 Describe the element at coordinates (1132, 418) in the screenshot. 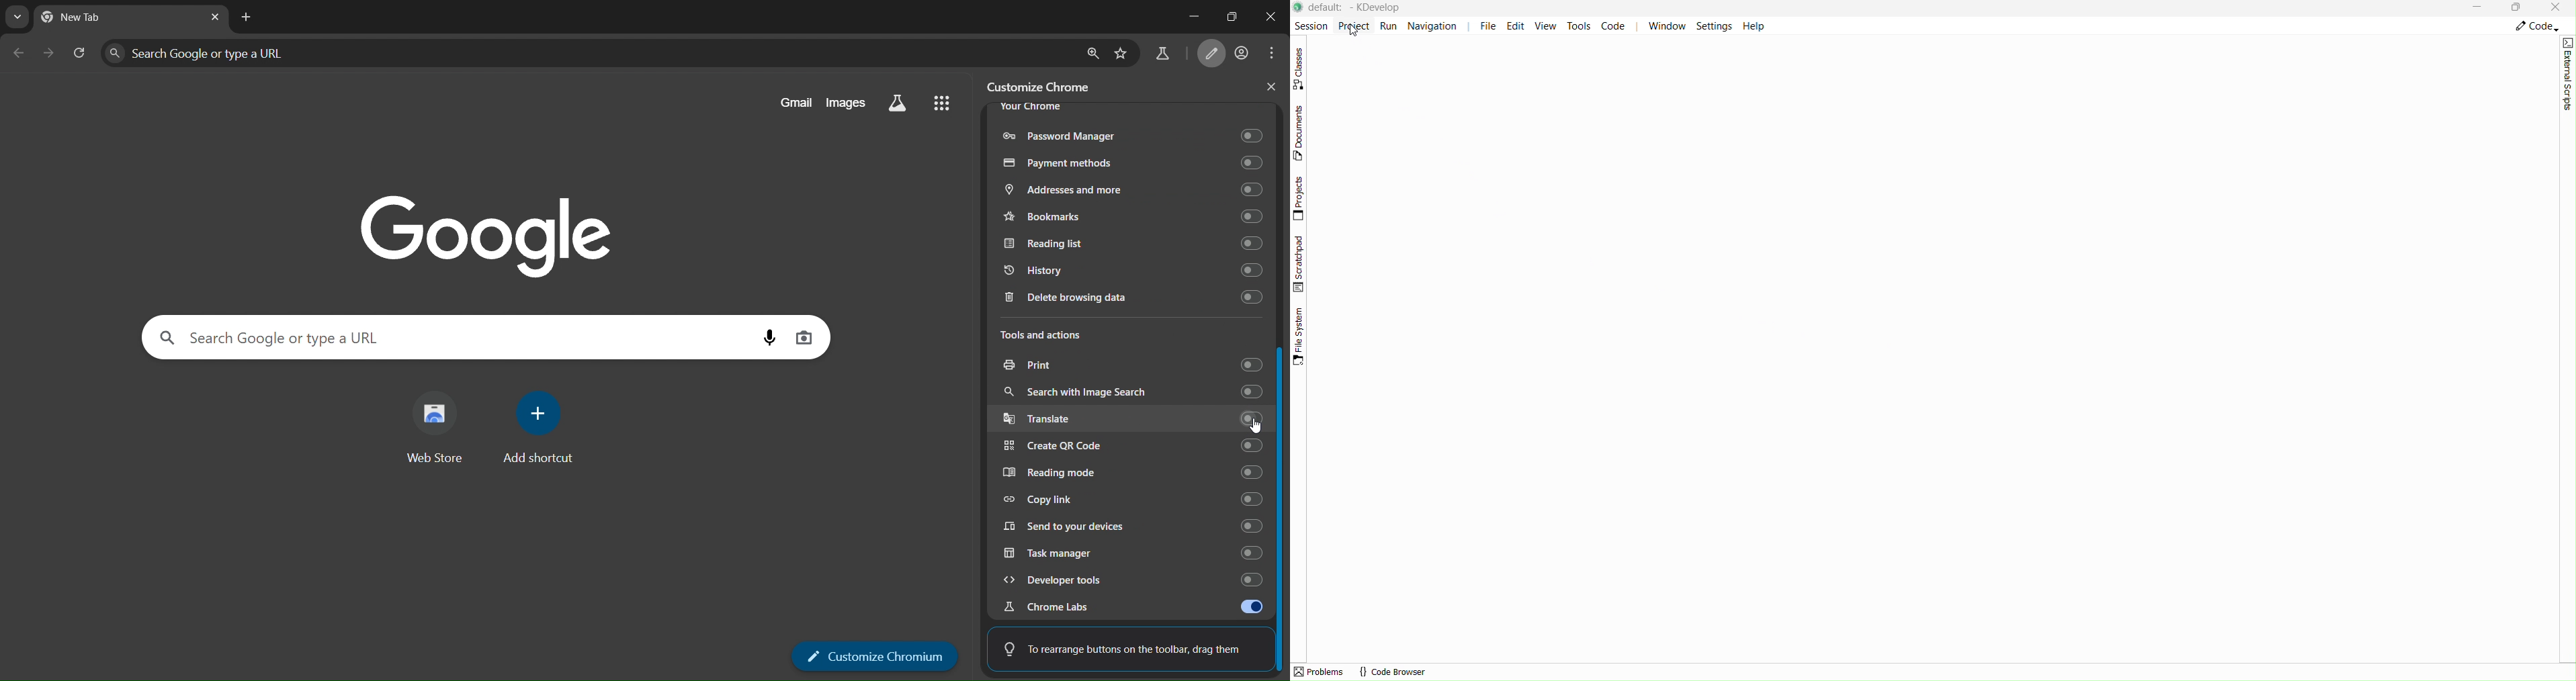

I see `translate` at that location.